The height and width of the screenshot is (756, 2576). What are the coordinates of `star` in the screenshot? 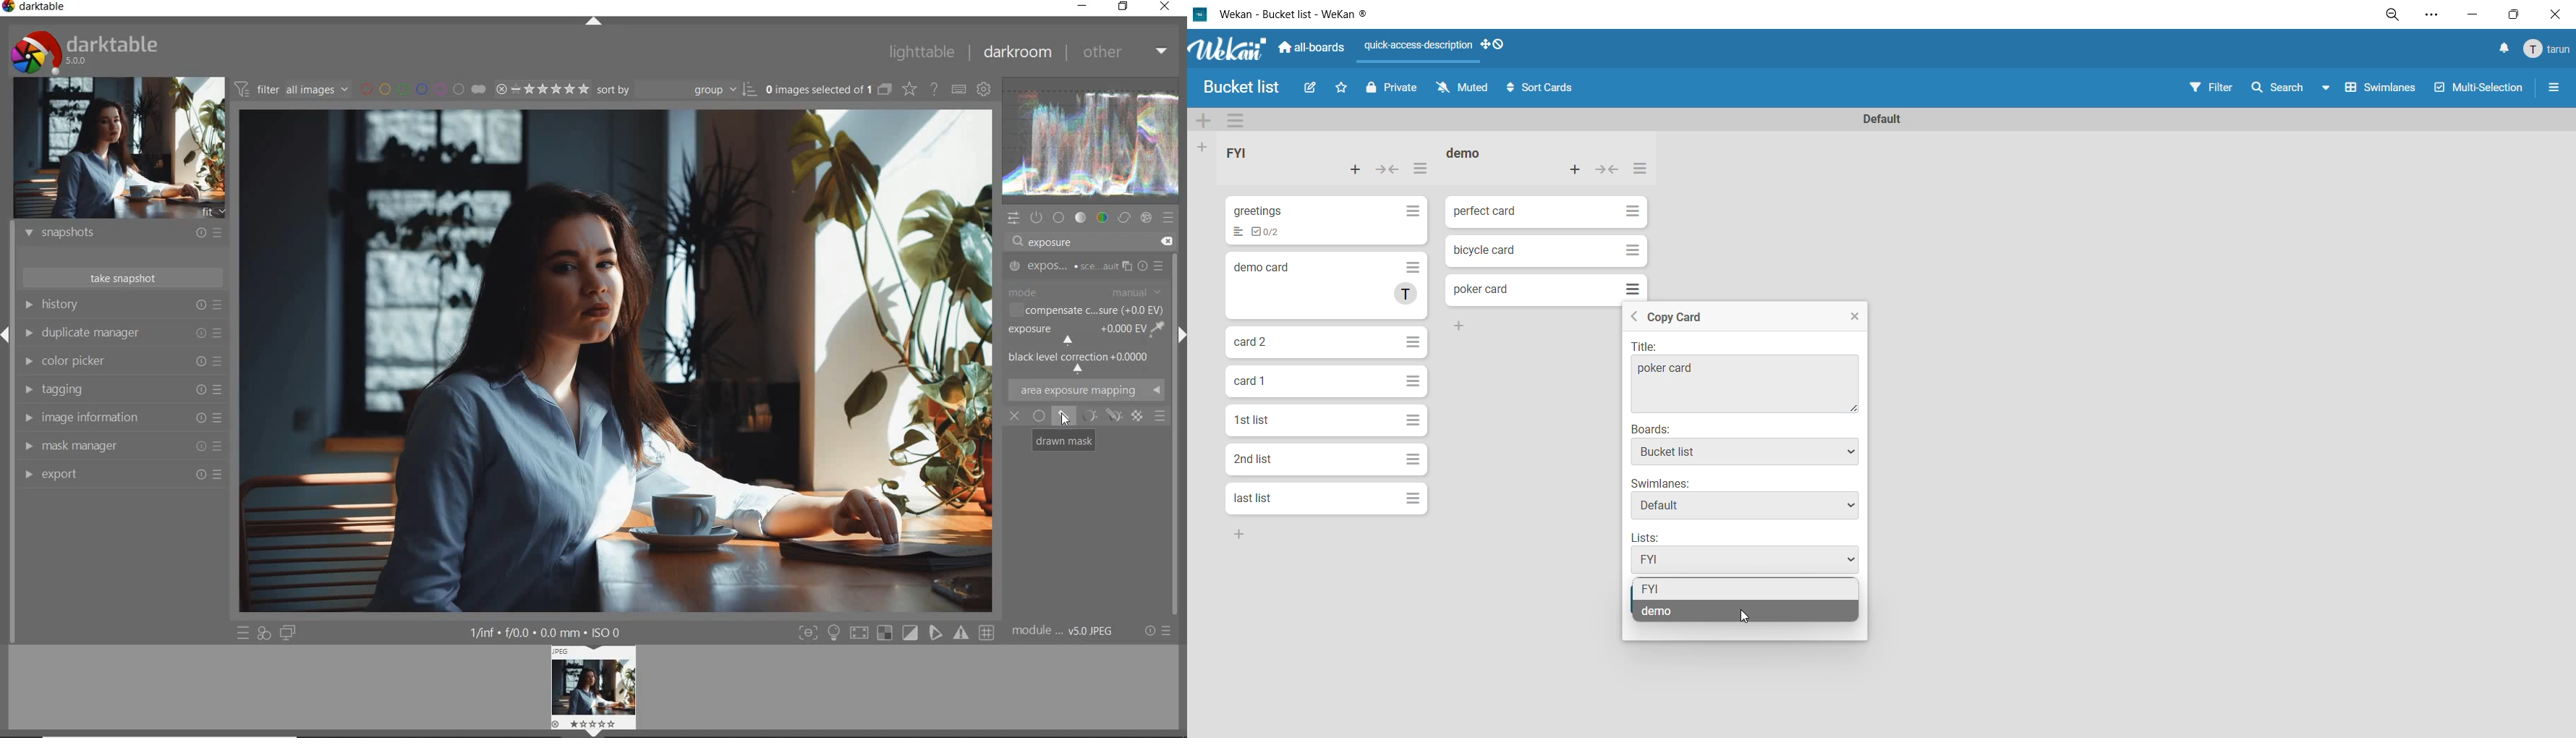 It's located at (1346, 90).